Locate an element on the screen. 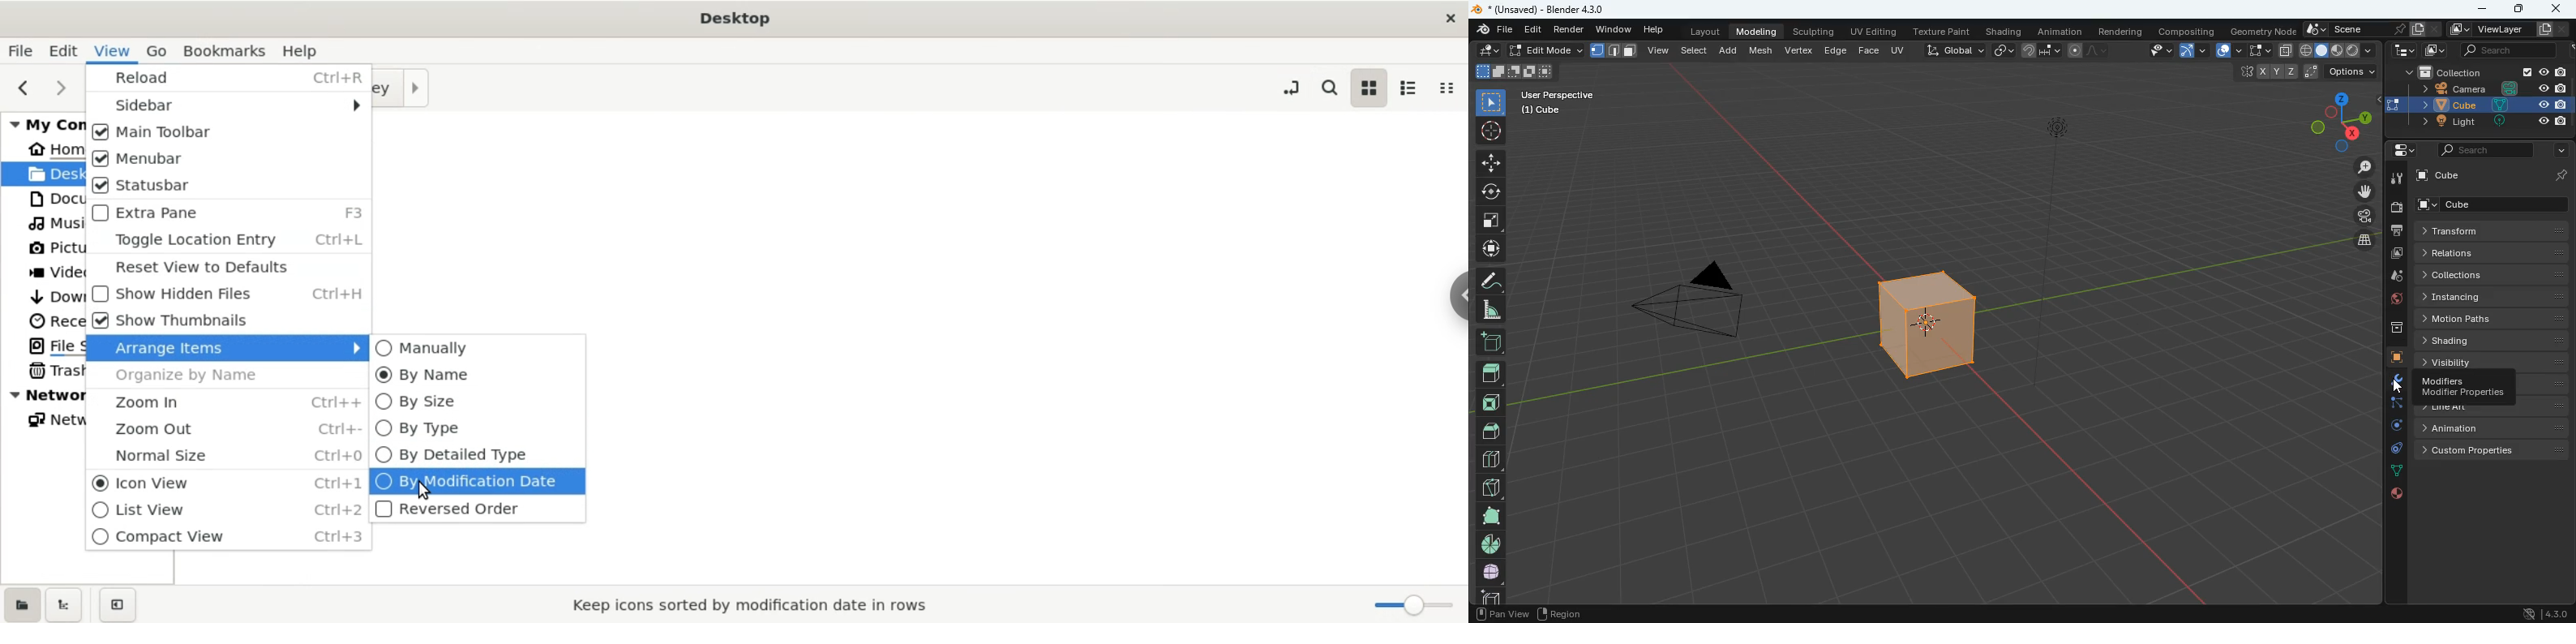 This screenshot has width=2576, height=644. 4.3.0 is located at coordinates (2541, 613).